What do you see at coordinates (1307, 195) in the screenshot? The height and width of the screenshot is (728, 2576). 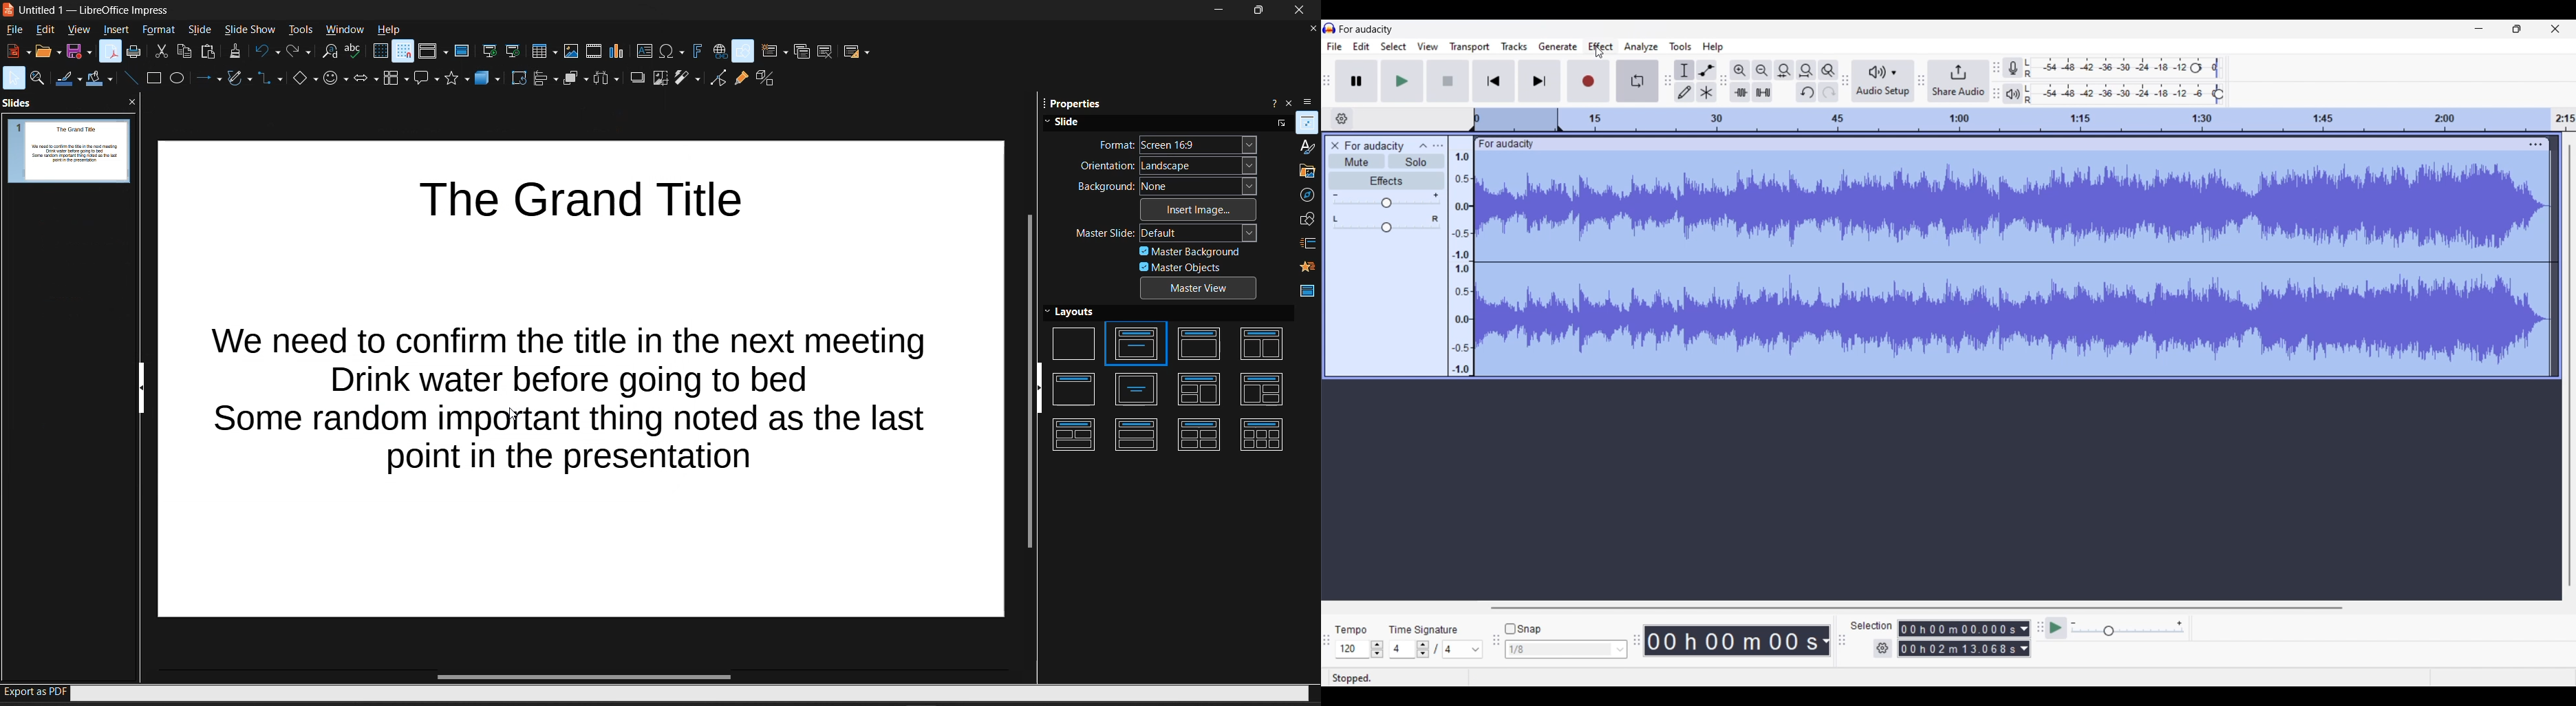 I see `navigator` at bounding box center [1307, 195].